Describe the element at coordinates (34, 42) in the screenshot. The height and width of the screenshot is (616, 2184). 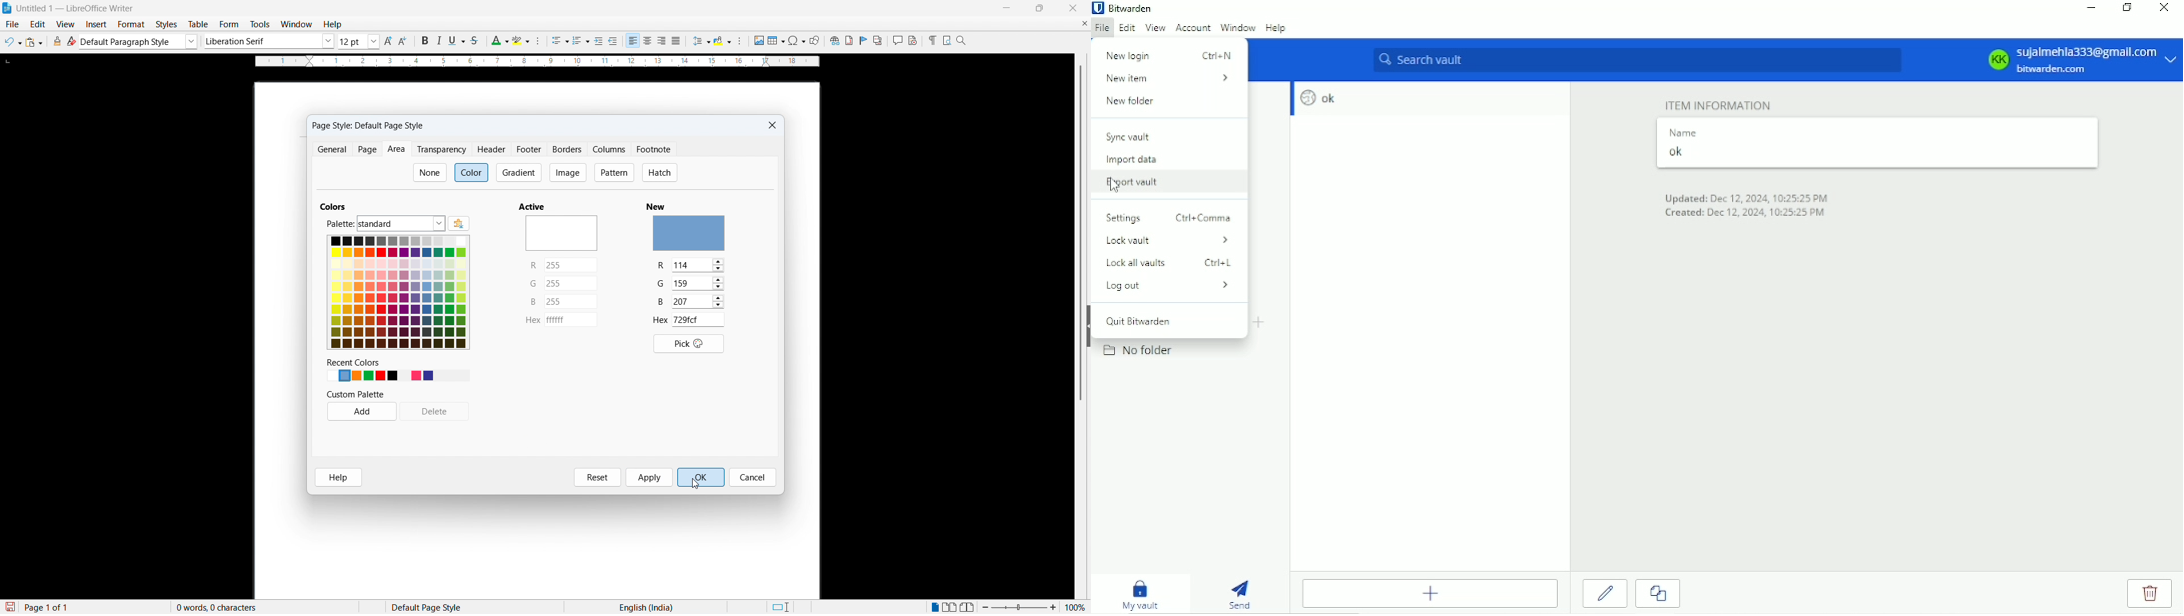
I see `Paste ` at that location.